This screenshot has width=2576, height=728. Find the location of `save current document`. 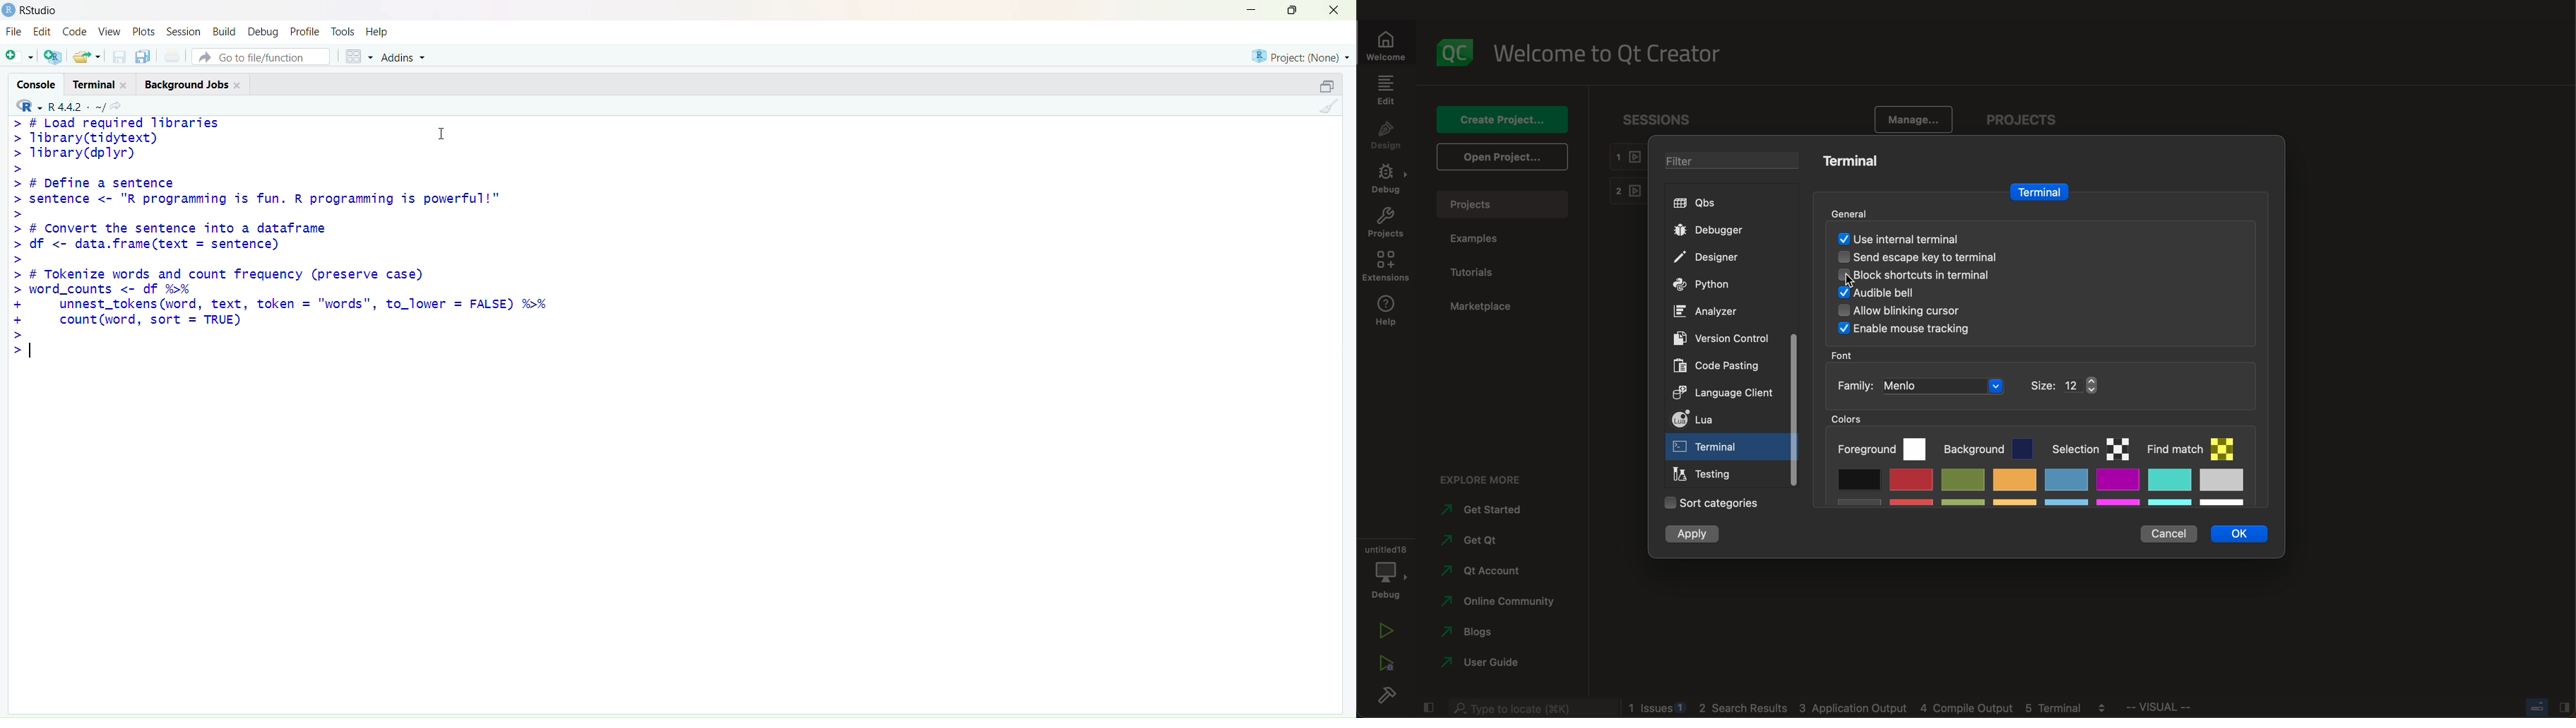

save current document is located at coordinates (118, 57).